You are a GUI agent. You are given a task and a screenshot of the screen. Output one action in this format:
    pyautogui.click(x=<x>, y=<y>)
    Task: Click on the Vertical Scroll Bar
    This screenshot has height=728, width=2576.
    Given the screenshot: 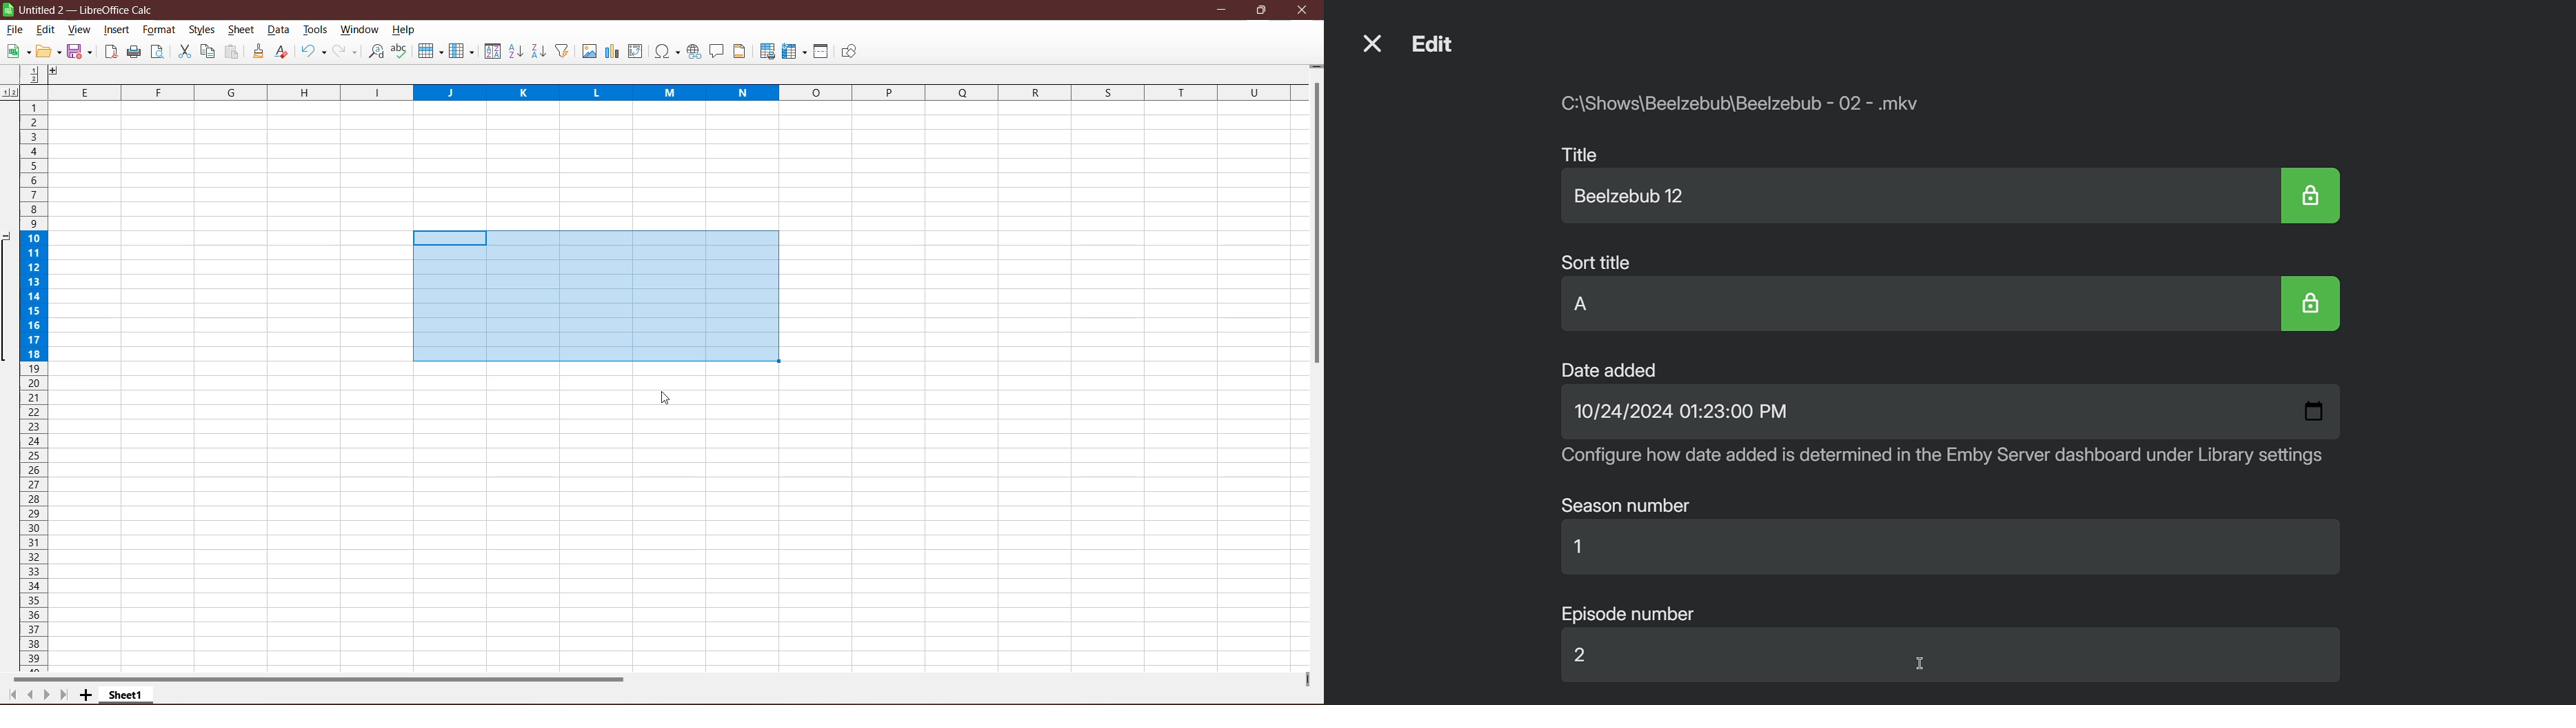 What is the action you would take?
    pyautogui.click(x=1316, y=226)
    